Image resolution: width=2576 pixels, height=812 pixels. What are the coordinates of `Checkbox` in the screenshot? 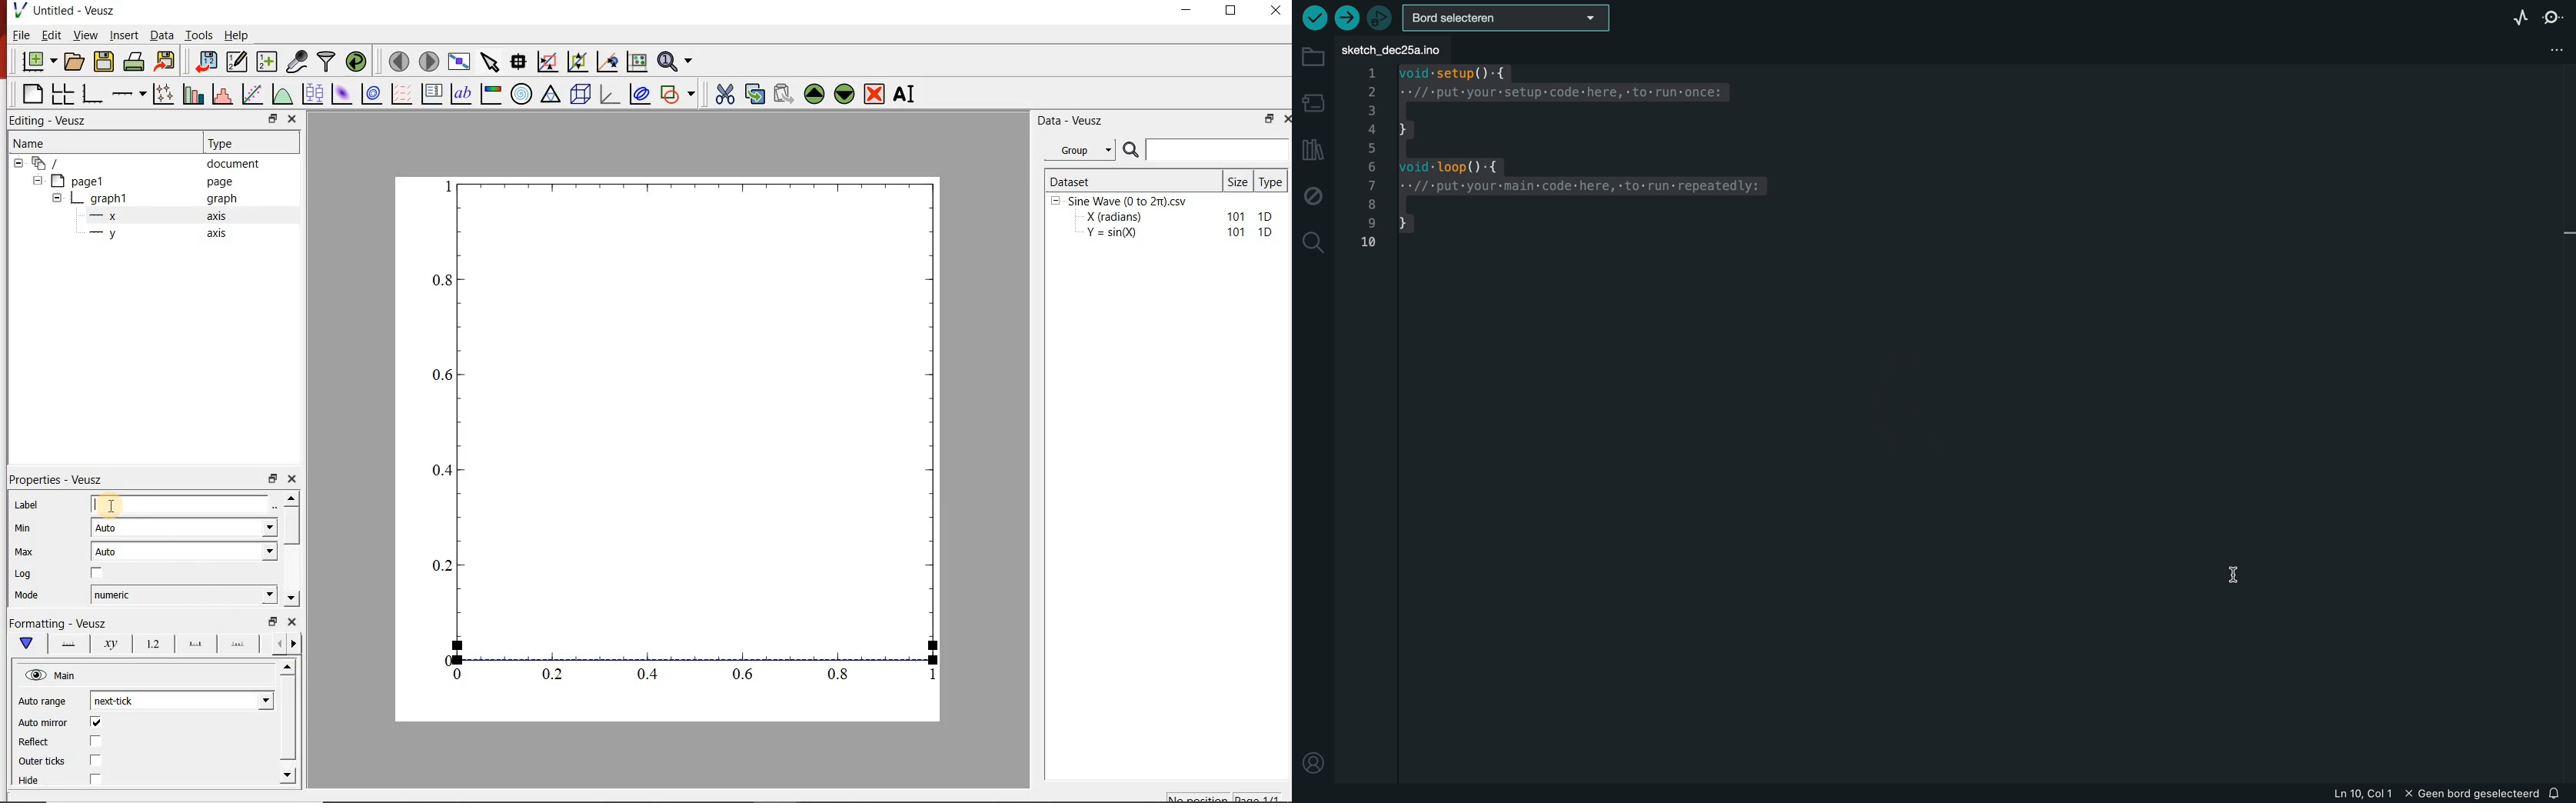 It's located at (98, 574).